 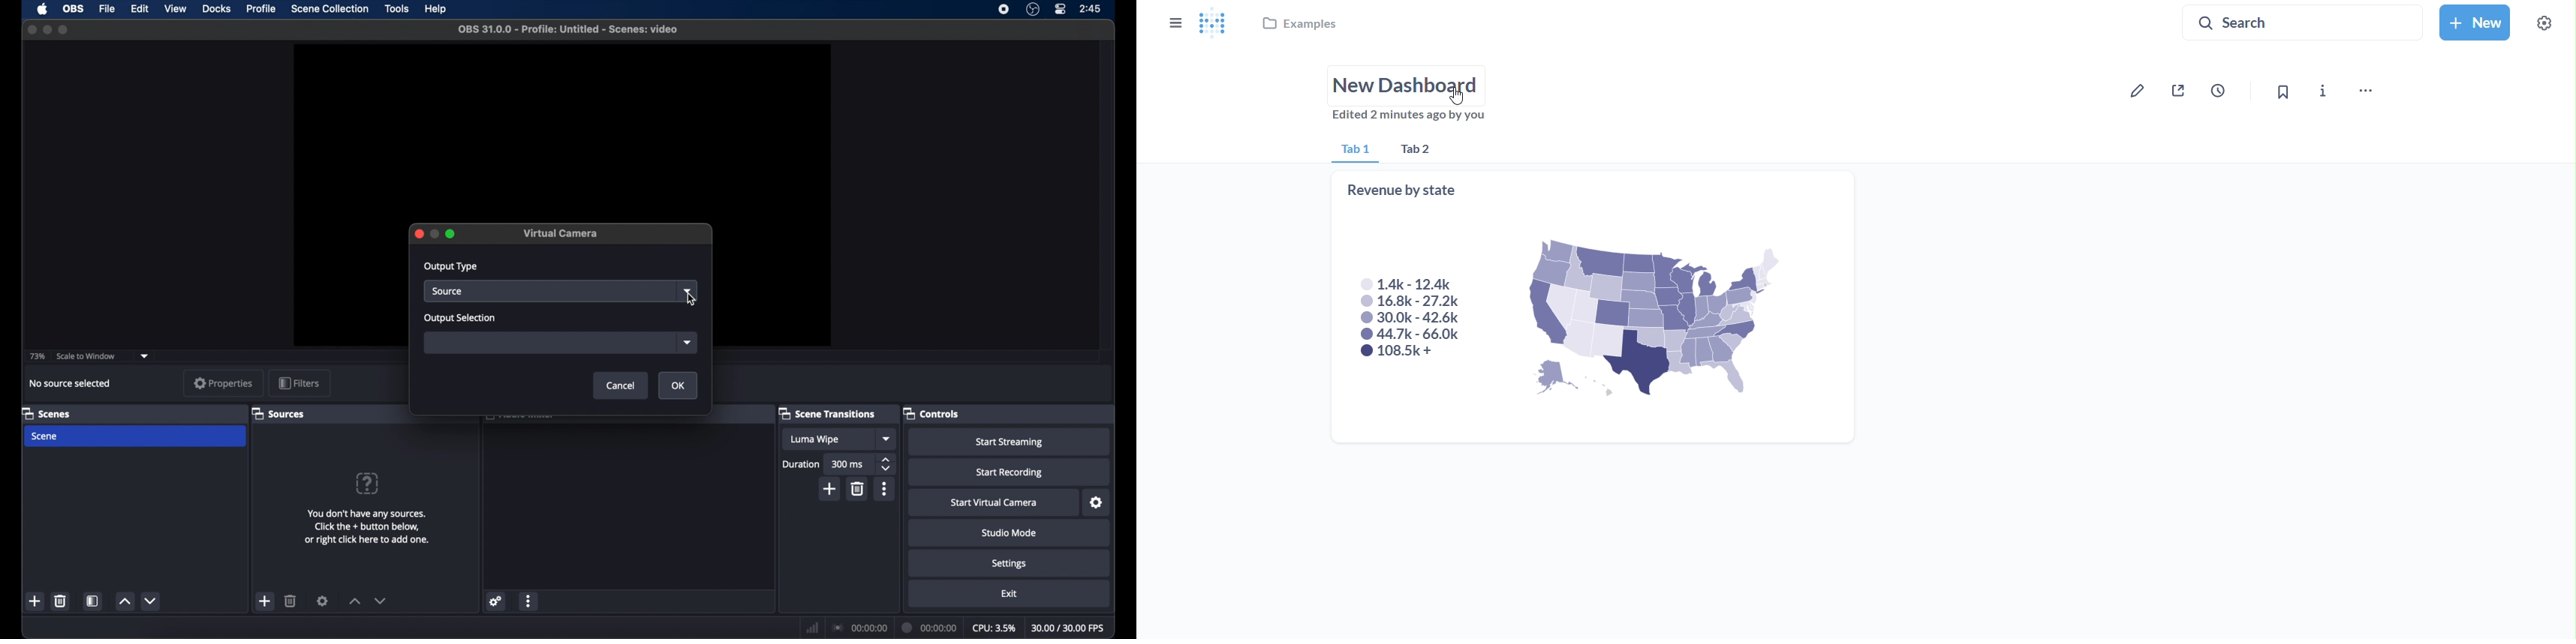 I want to click on close, so click(x=31, y=30).